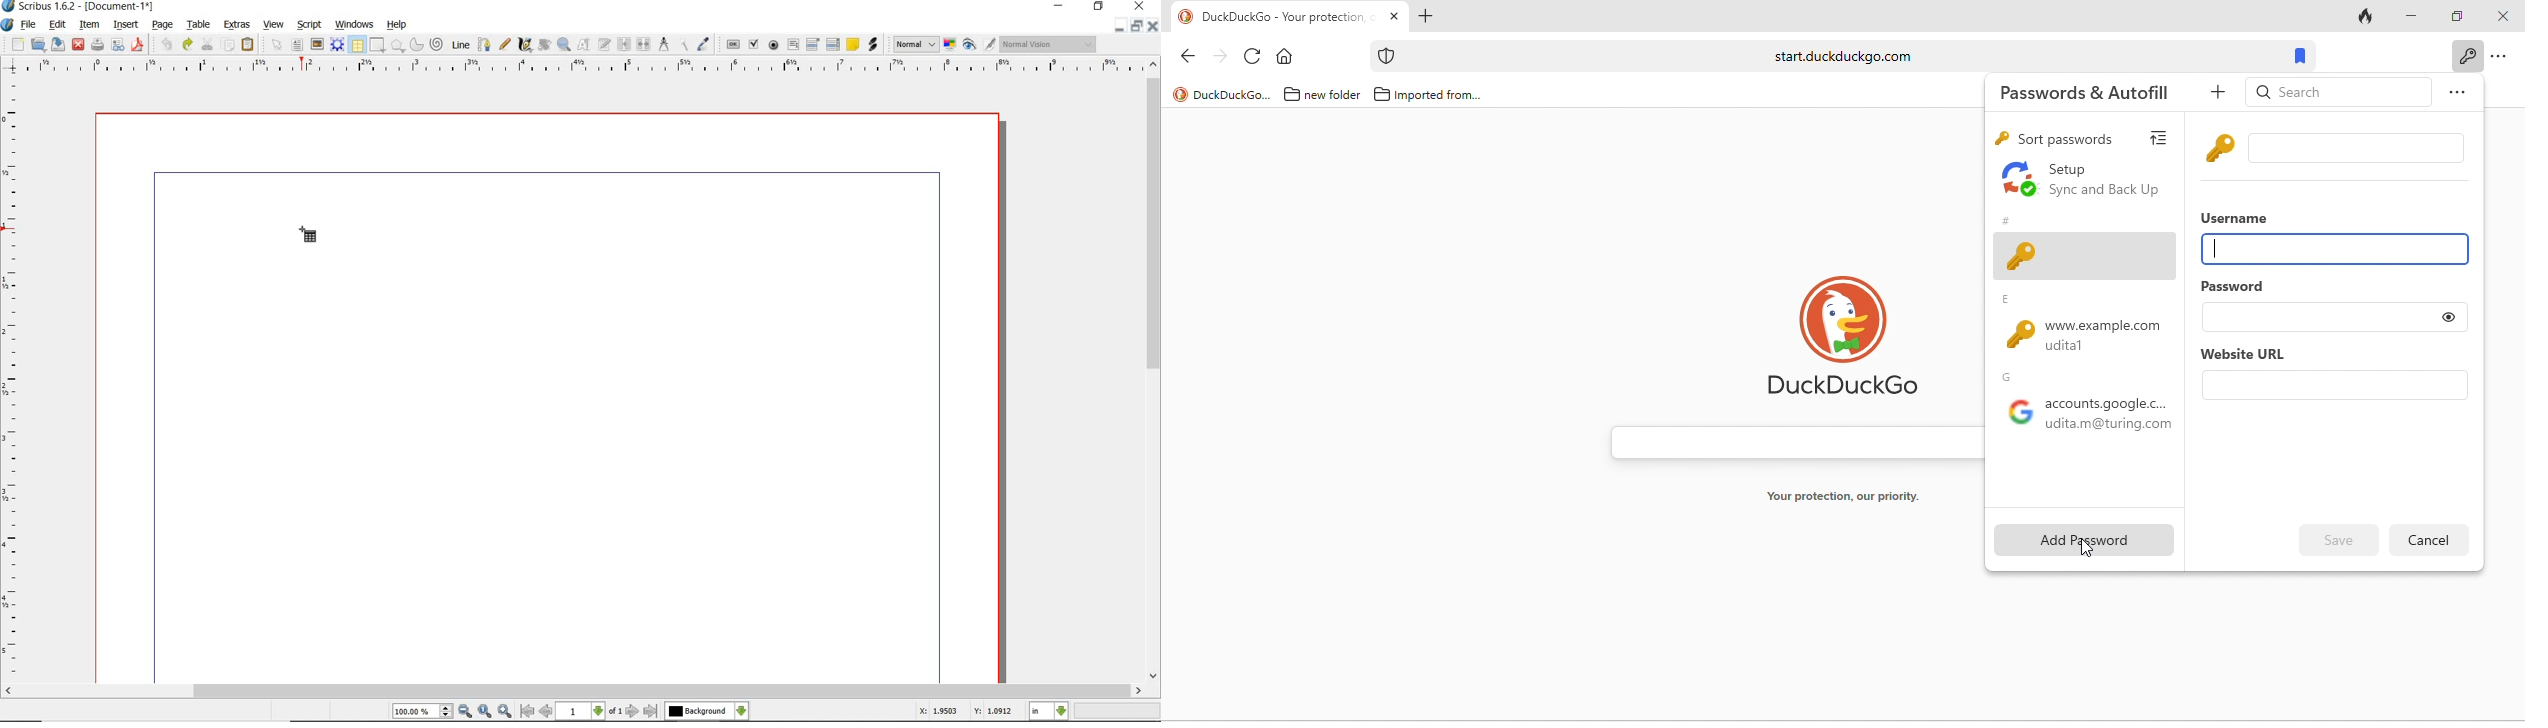 This screenshot has width=2548, height=728. Describe the element at coordinates (484, 44) in the screenshot. I see `bezier curve` at that location.